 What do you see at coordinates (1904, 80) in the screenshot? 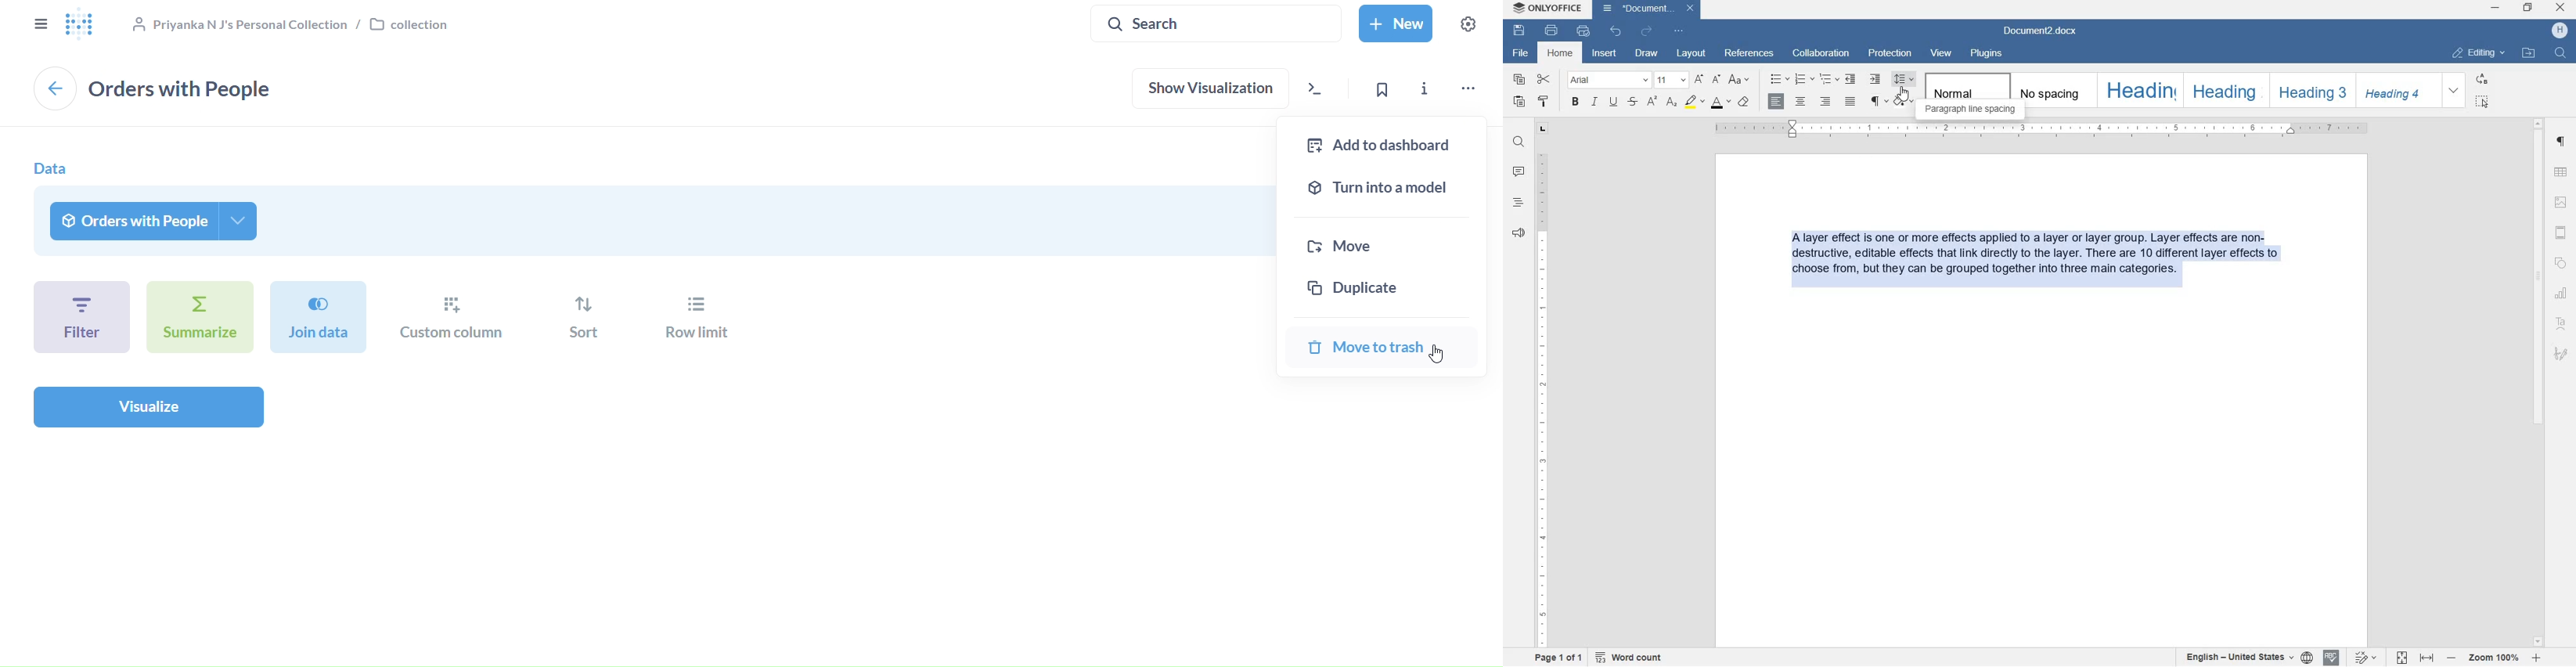
I see `paragraph line spacing` at bounding box center [1904, 80].